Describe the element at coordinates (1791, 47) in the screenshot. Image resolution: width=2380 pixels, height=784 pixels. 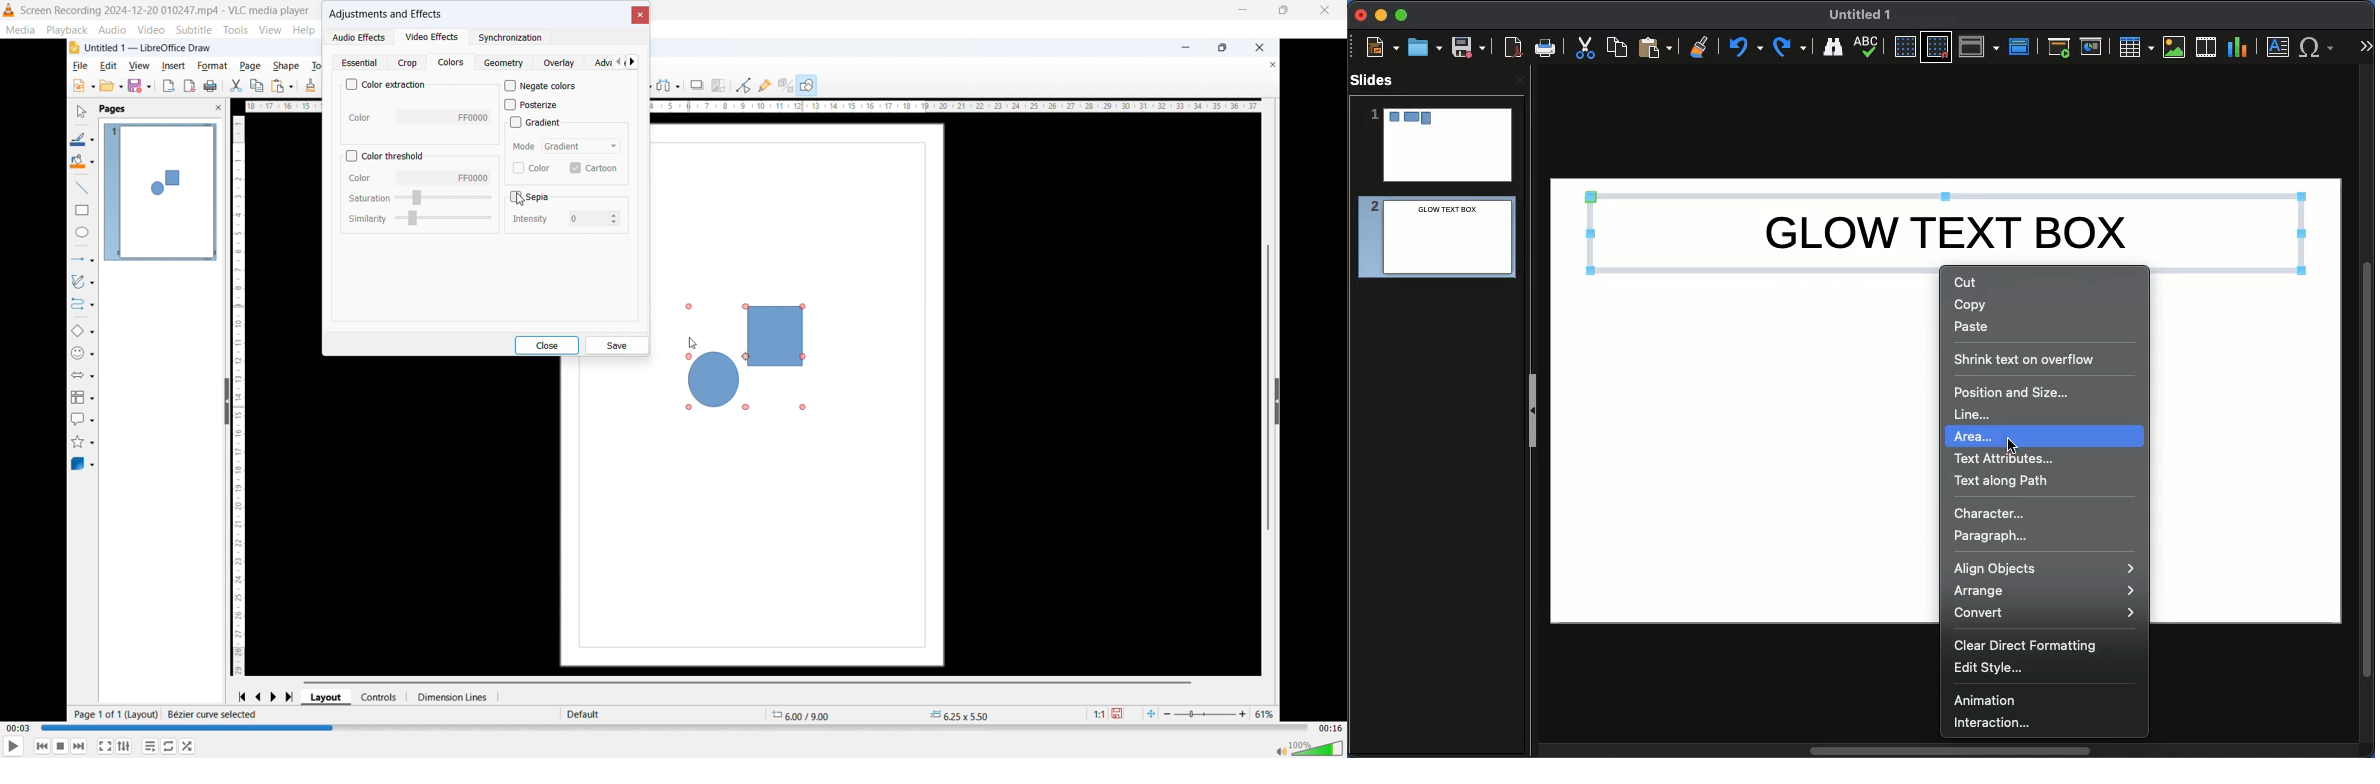
I see `Redo` at that location.